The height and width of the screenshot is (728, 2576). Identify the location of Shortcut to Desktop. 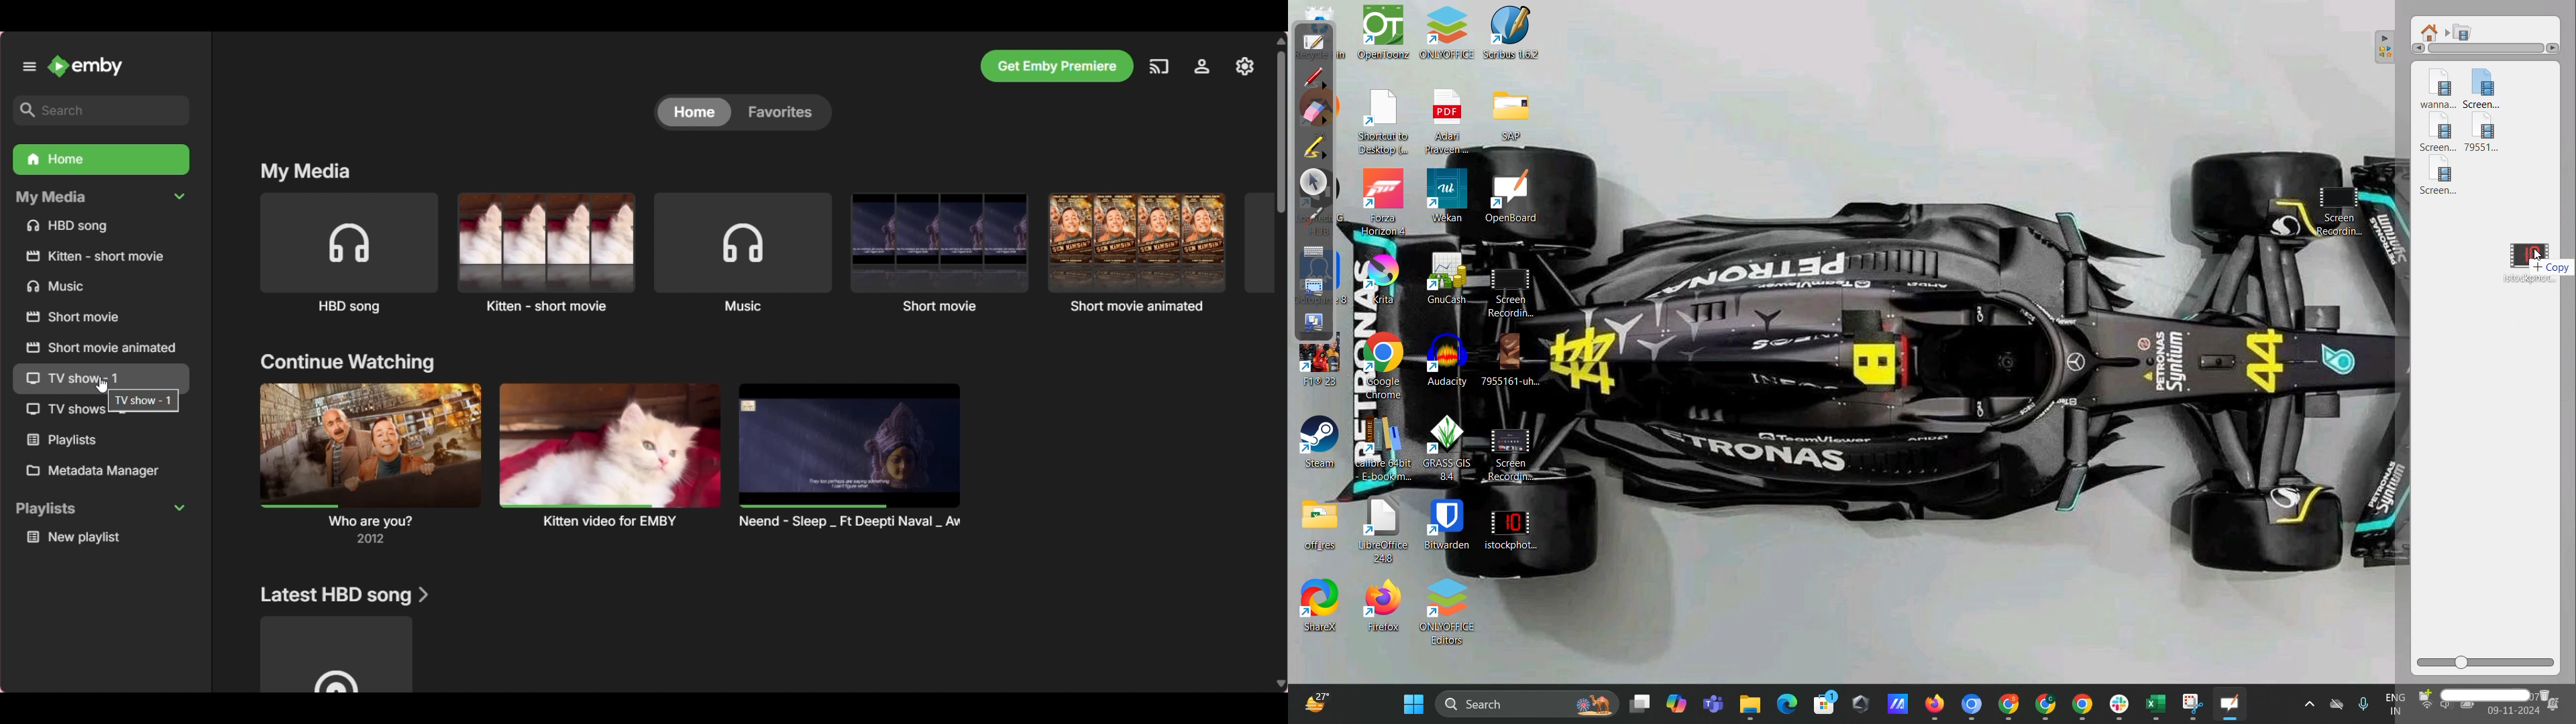
(1387, 125).